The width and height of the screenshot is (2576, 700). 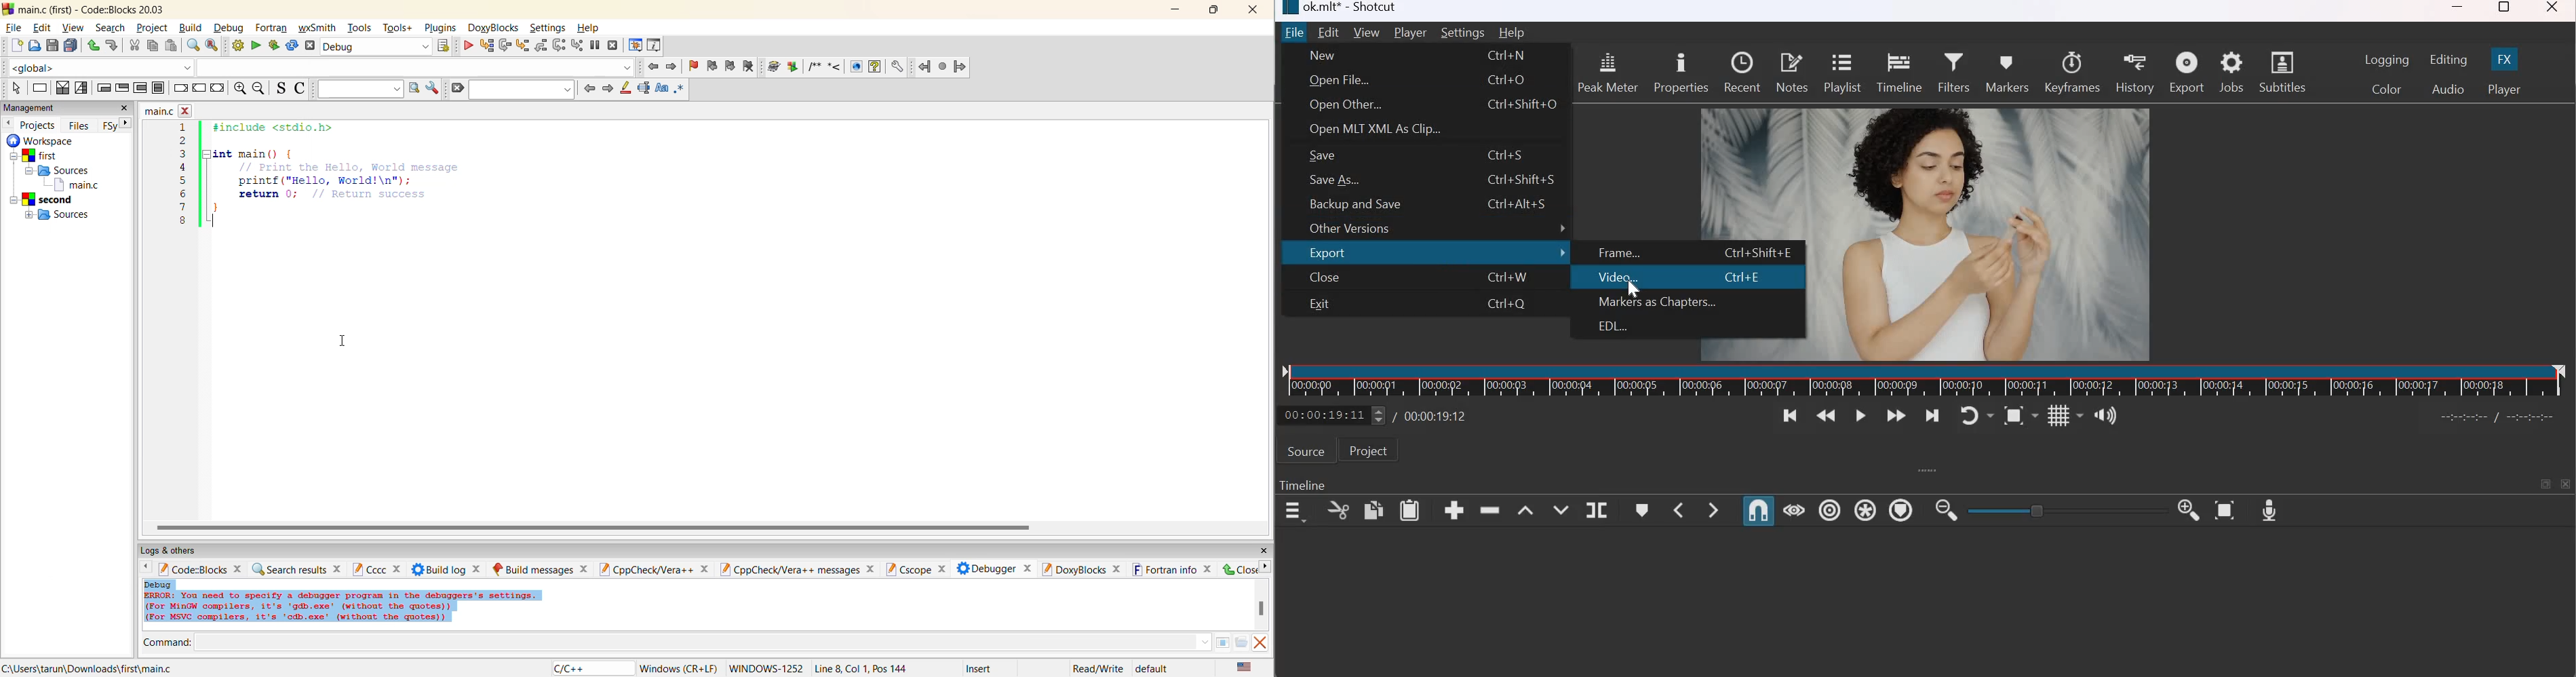 I want to click on use regex, so click(x=680, y=89).